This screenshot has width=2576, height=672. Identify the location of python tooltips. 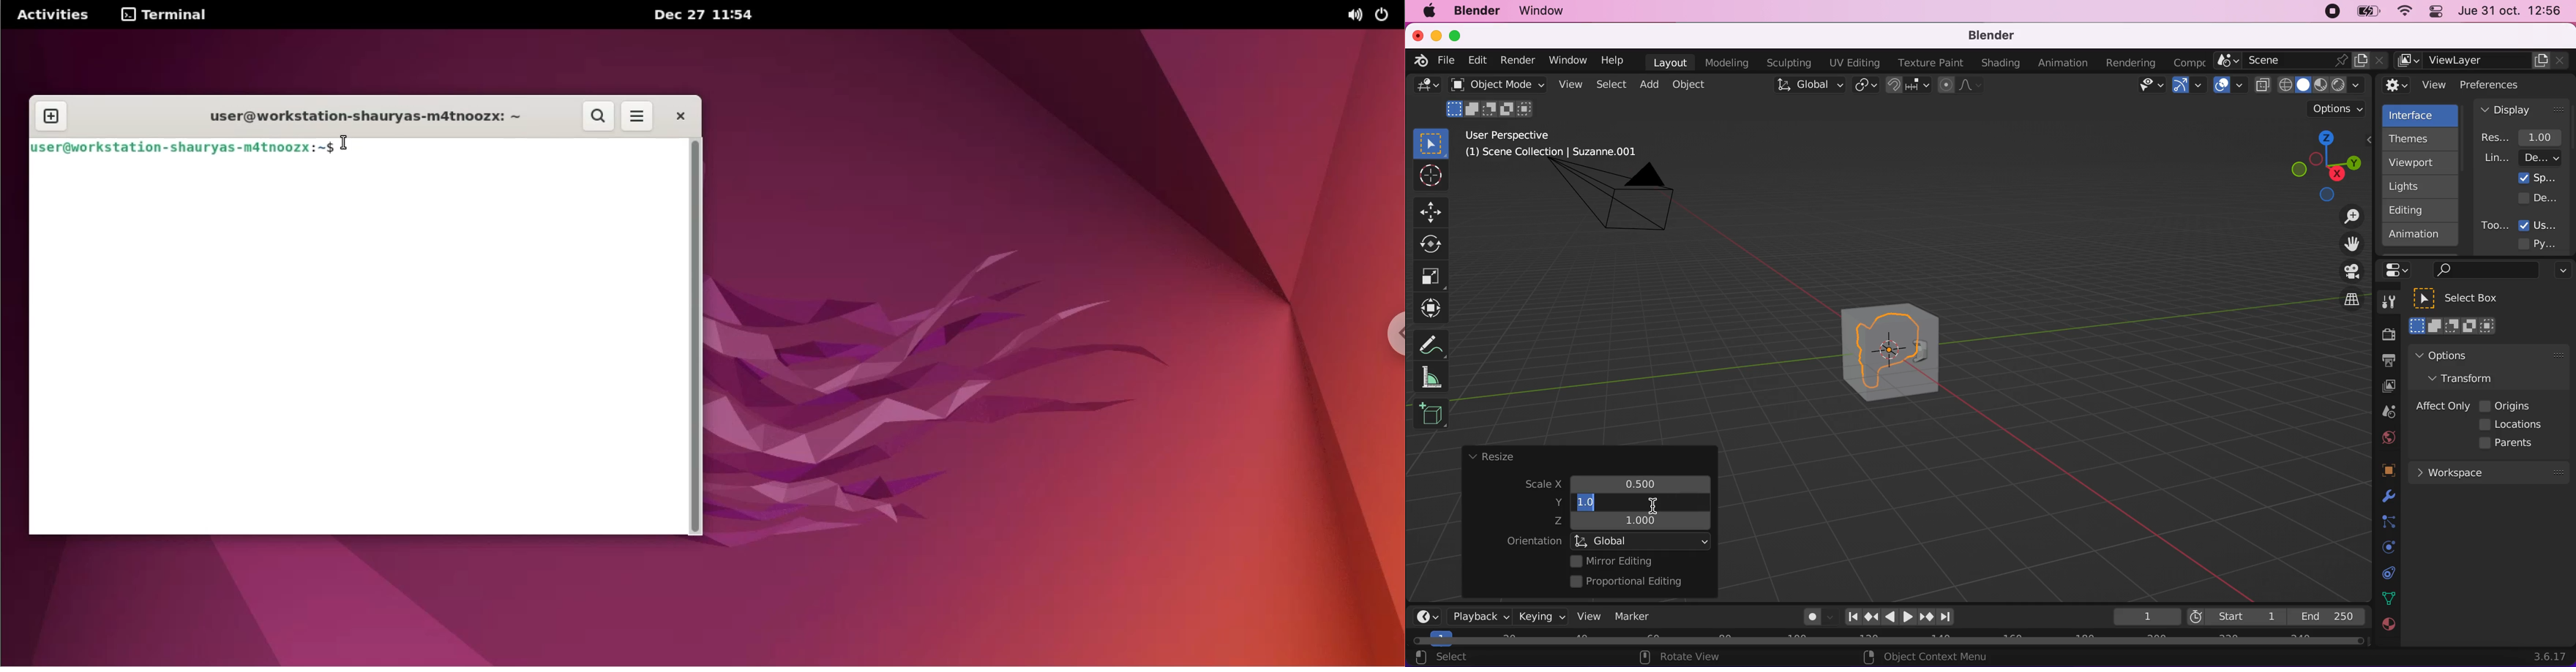
(2548, 242).